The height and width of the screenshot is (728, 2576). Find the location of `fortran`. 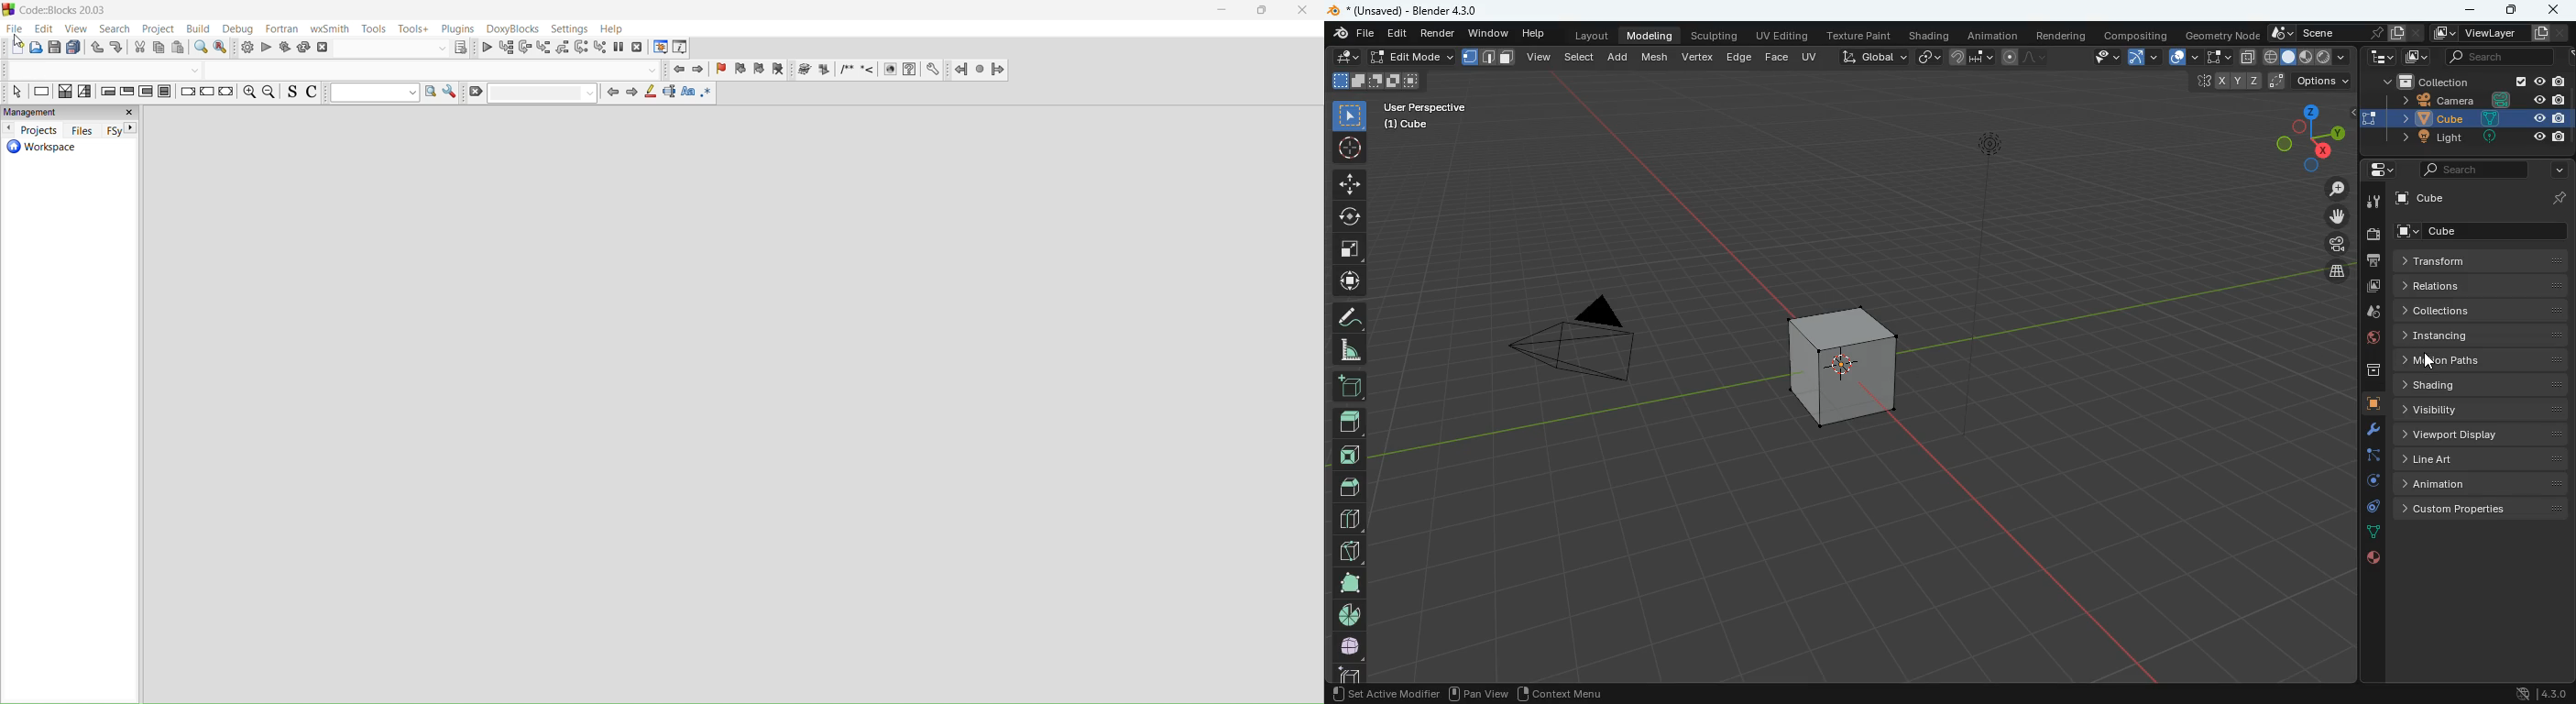

fortran is located at coordinates (283, 30).